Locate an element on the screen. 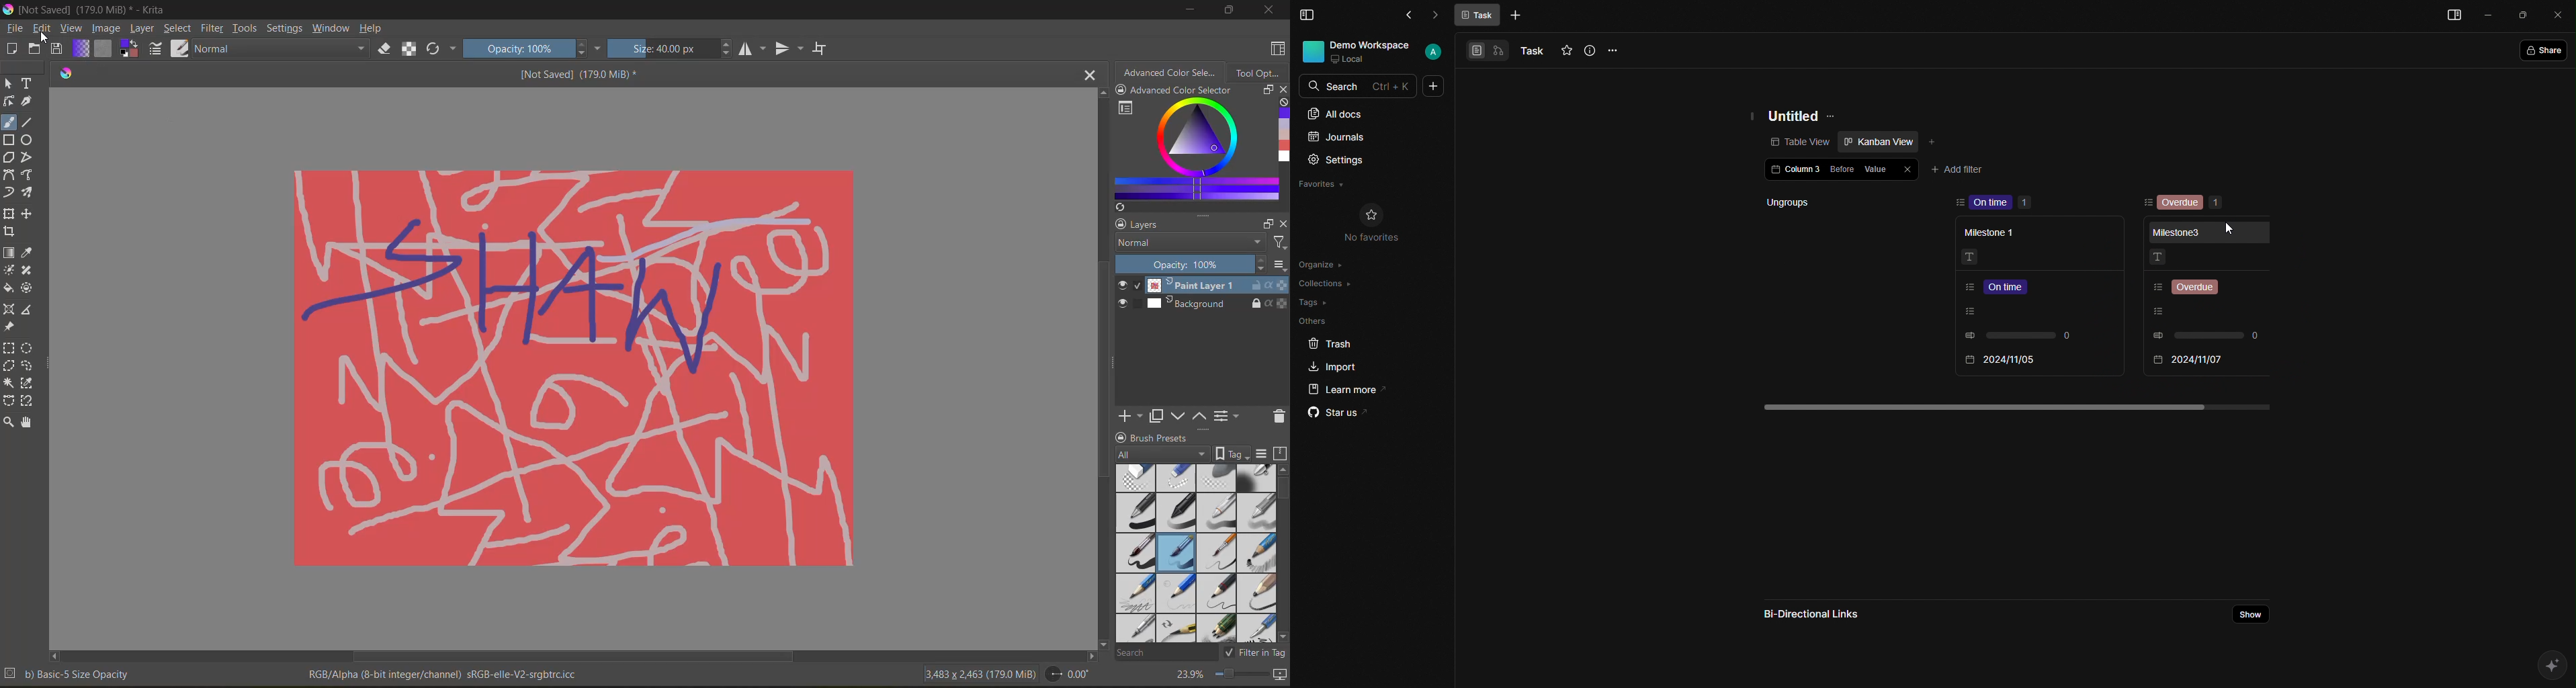  Text is located at coordinates (1969, 257).